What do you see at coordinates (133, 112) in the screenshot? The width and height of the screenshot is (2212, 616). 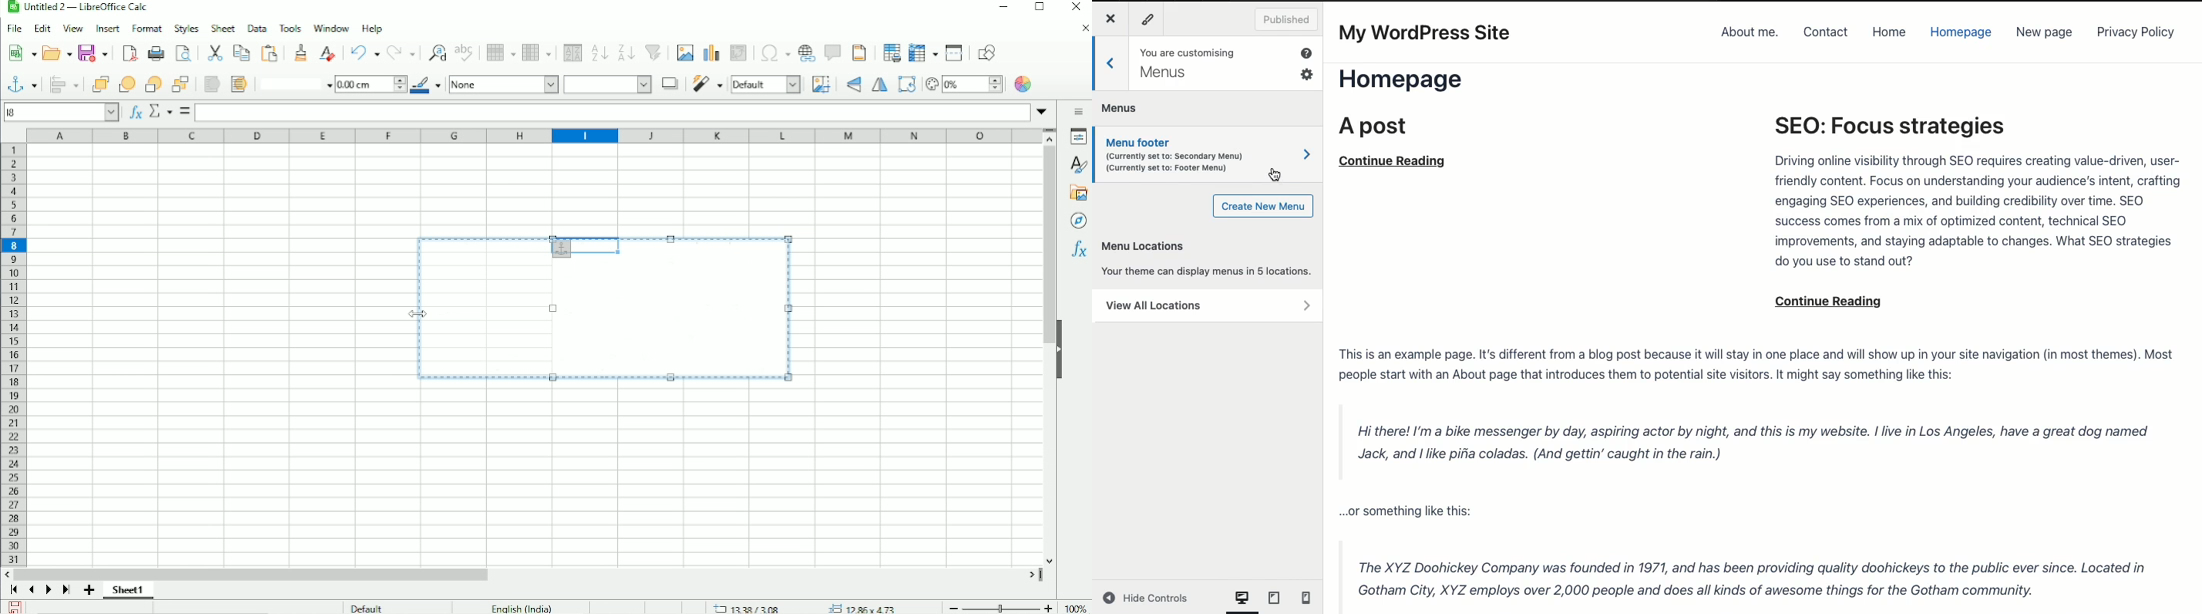 I see `Function wizard` at bounding box center [133, 112].